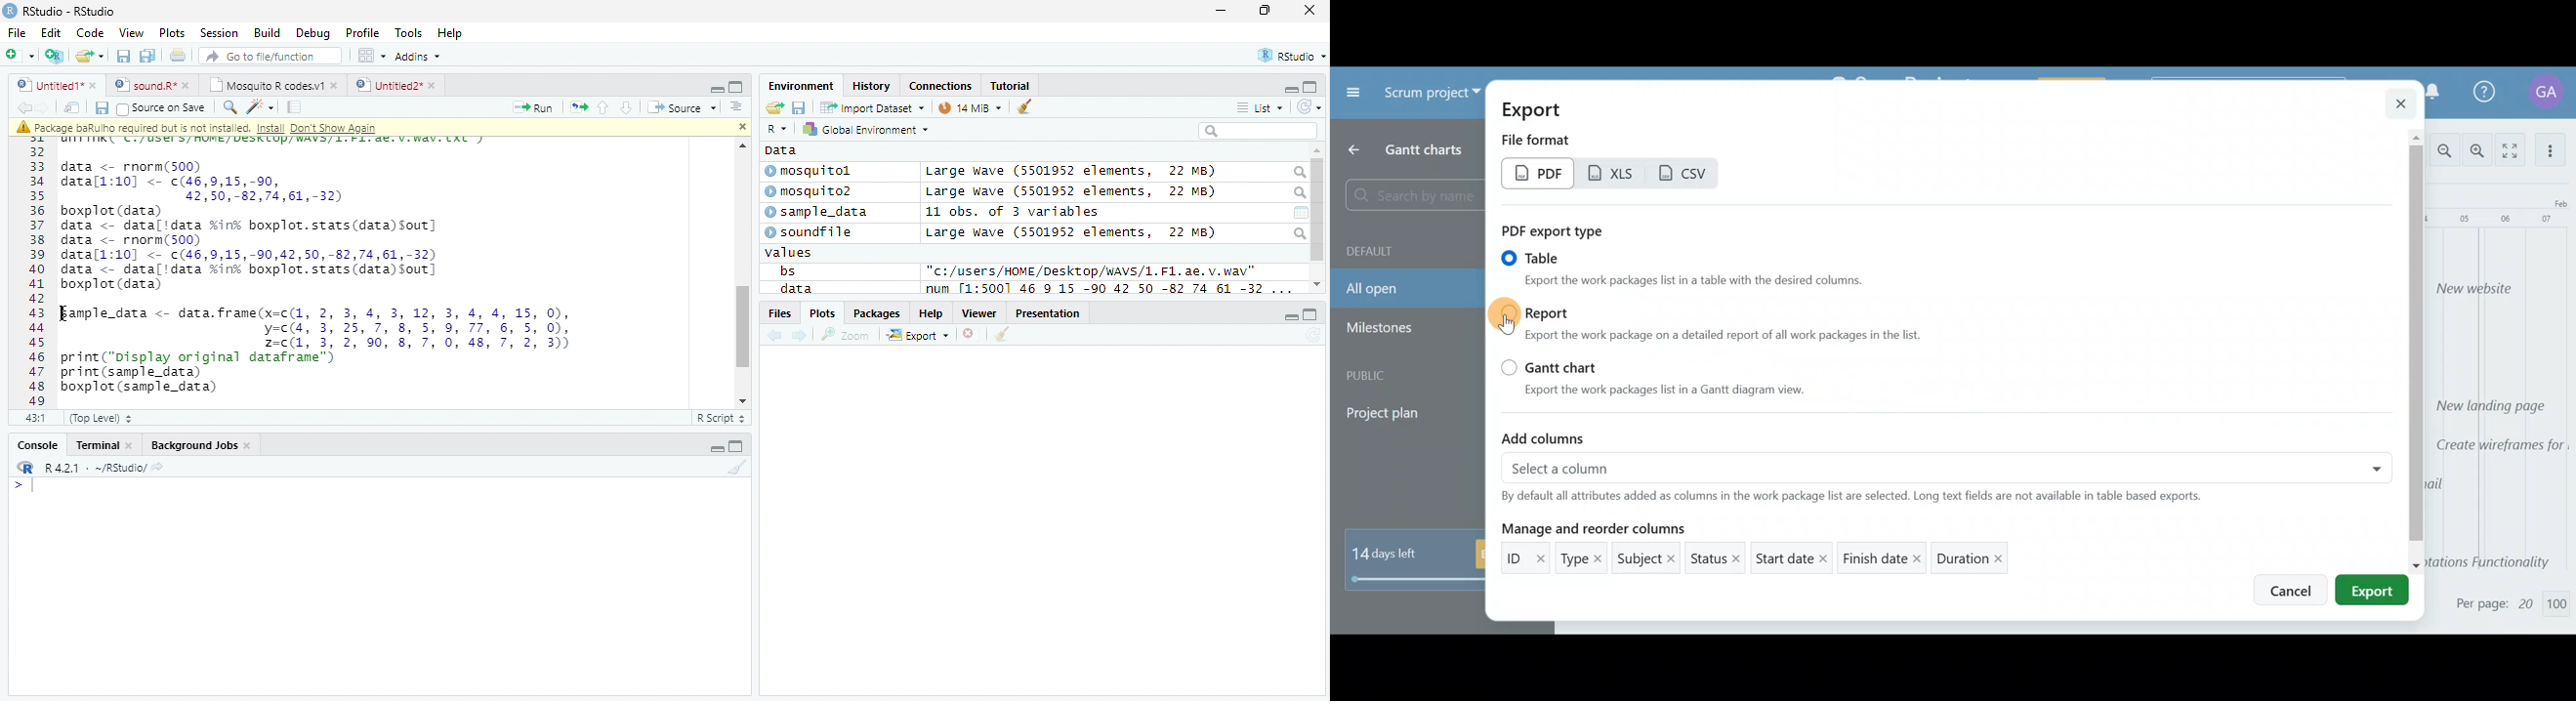 The height and width of the screenshot is (728, 2576). Describe the element at coordinates (362, 32) in the screenshot. I see `Profile` at that location.